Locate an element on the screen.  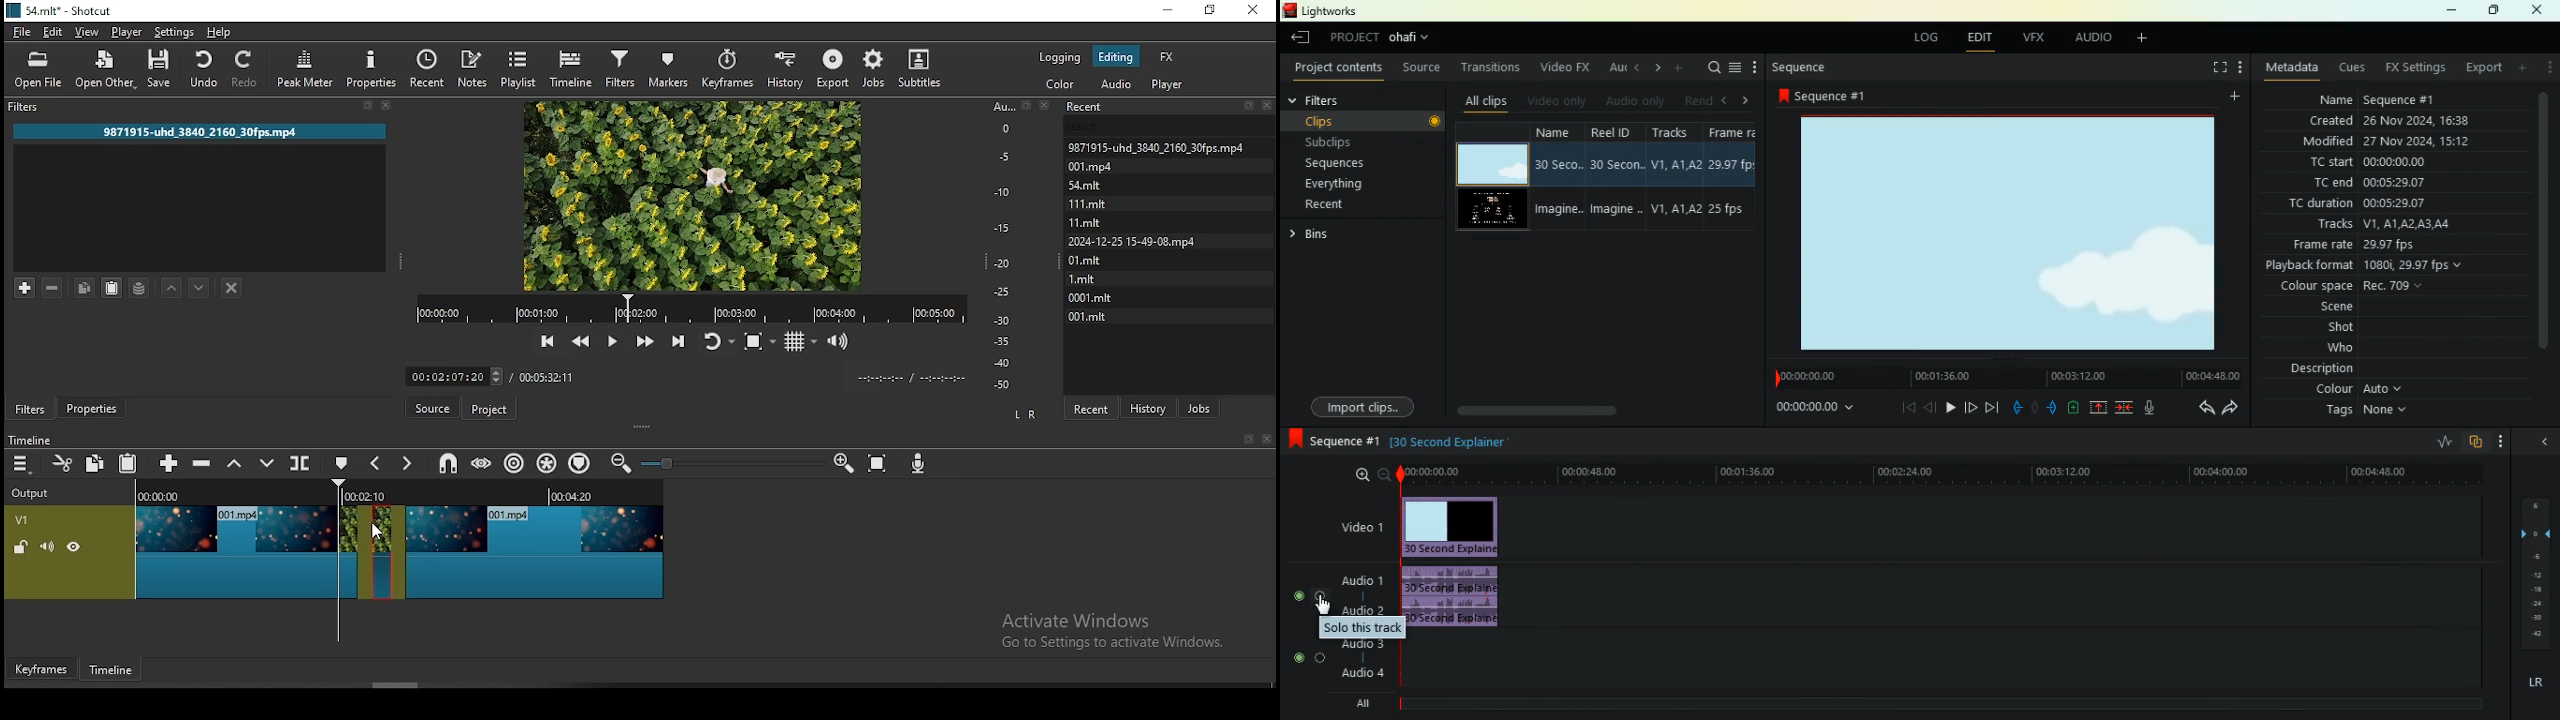
video fx is located at coordinates (1565, 67).